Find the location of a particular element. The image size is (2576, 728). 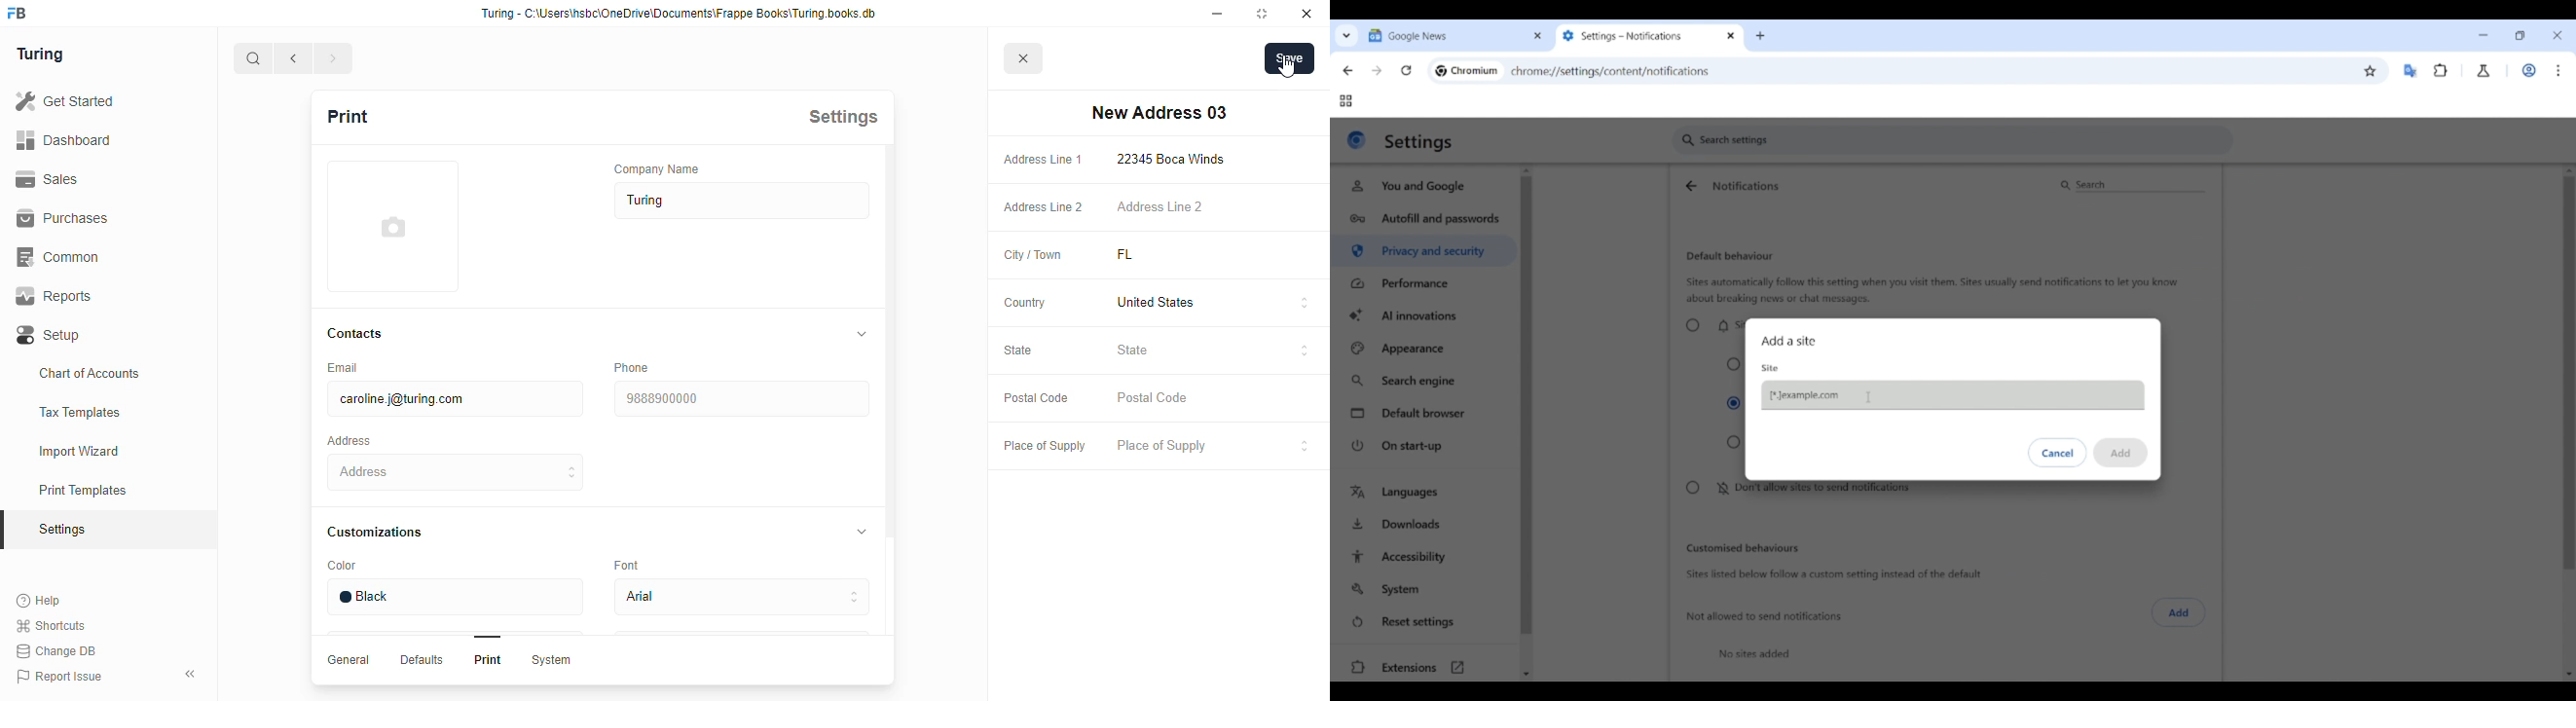

settings is located at coordinates (64, 531).